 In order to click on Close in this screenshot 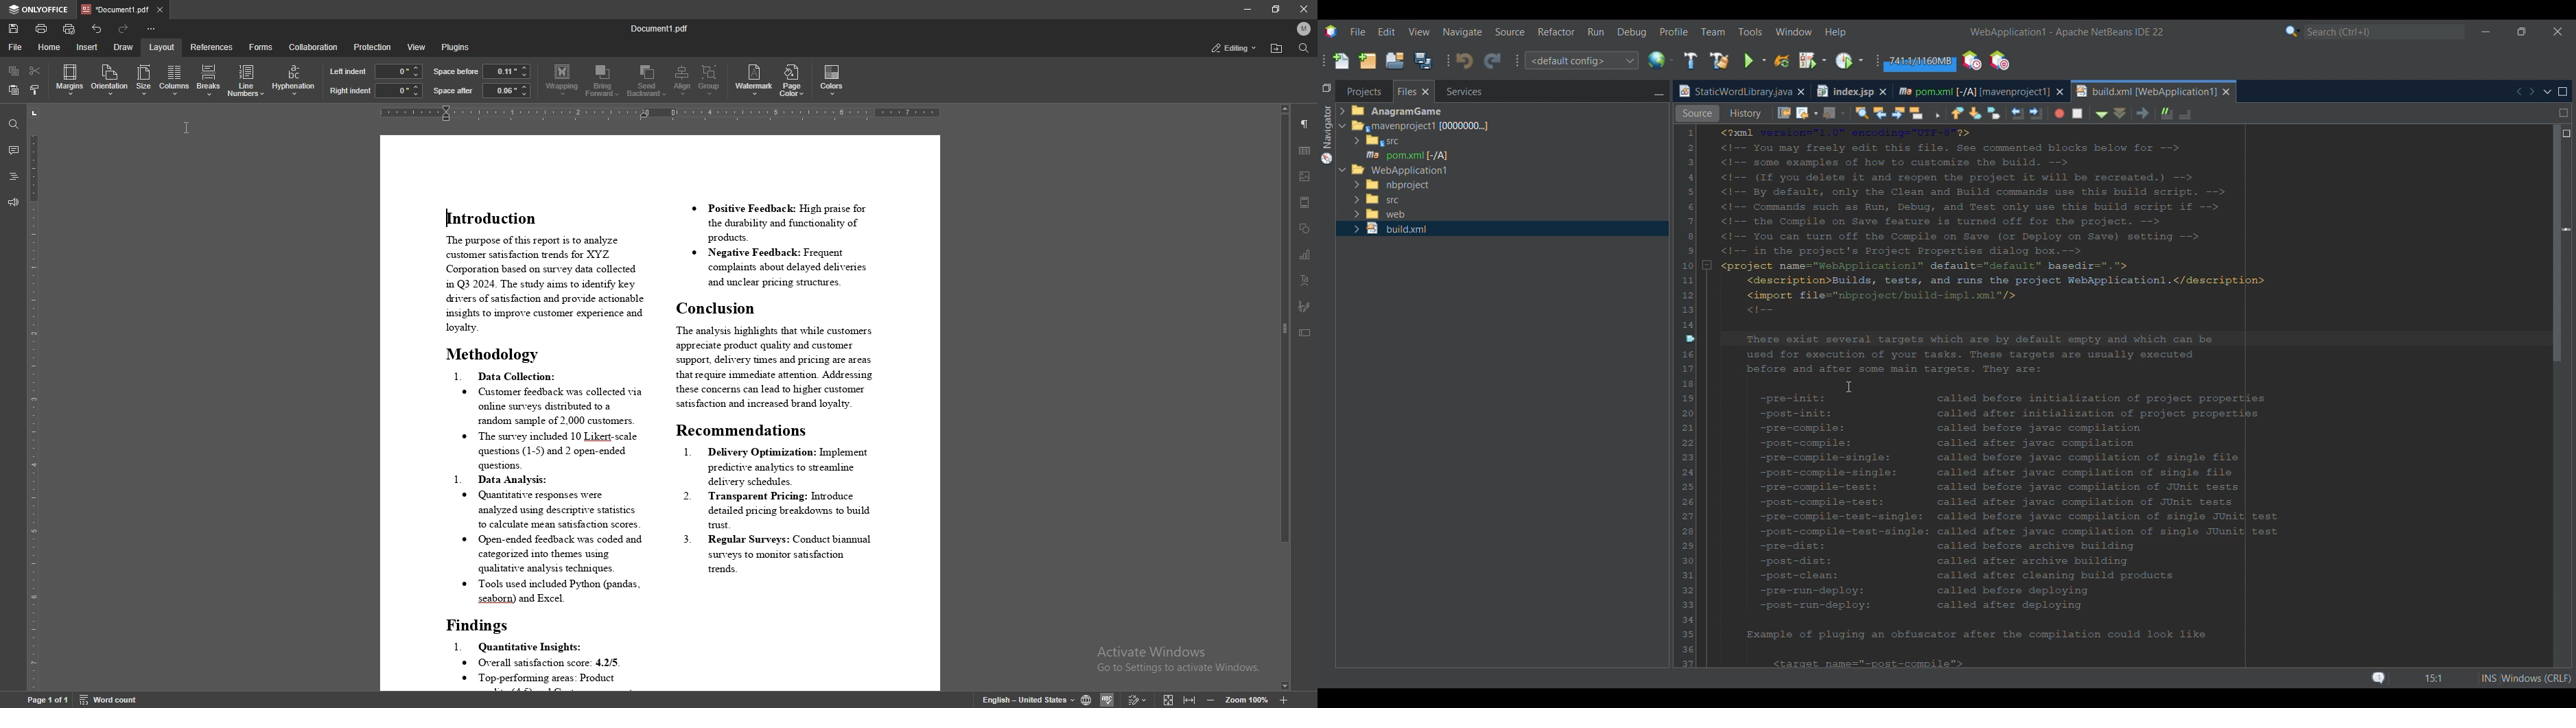, I will do `click(2227, 92)`.